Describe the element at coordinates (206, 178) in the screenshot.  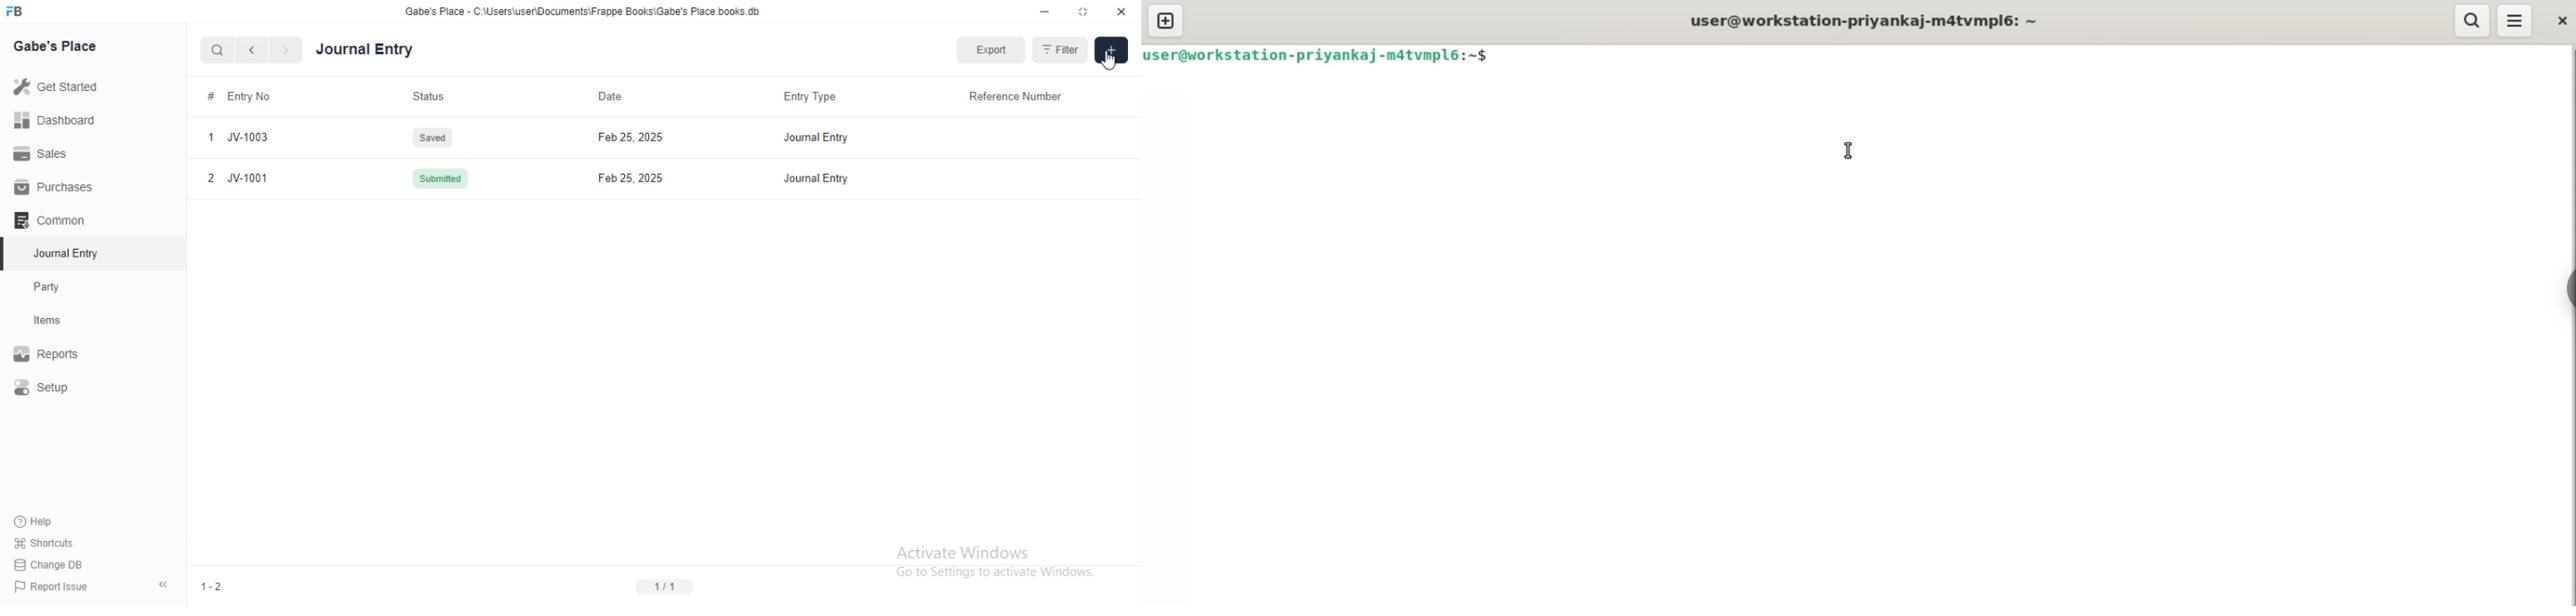
I see `2` at that location.